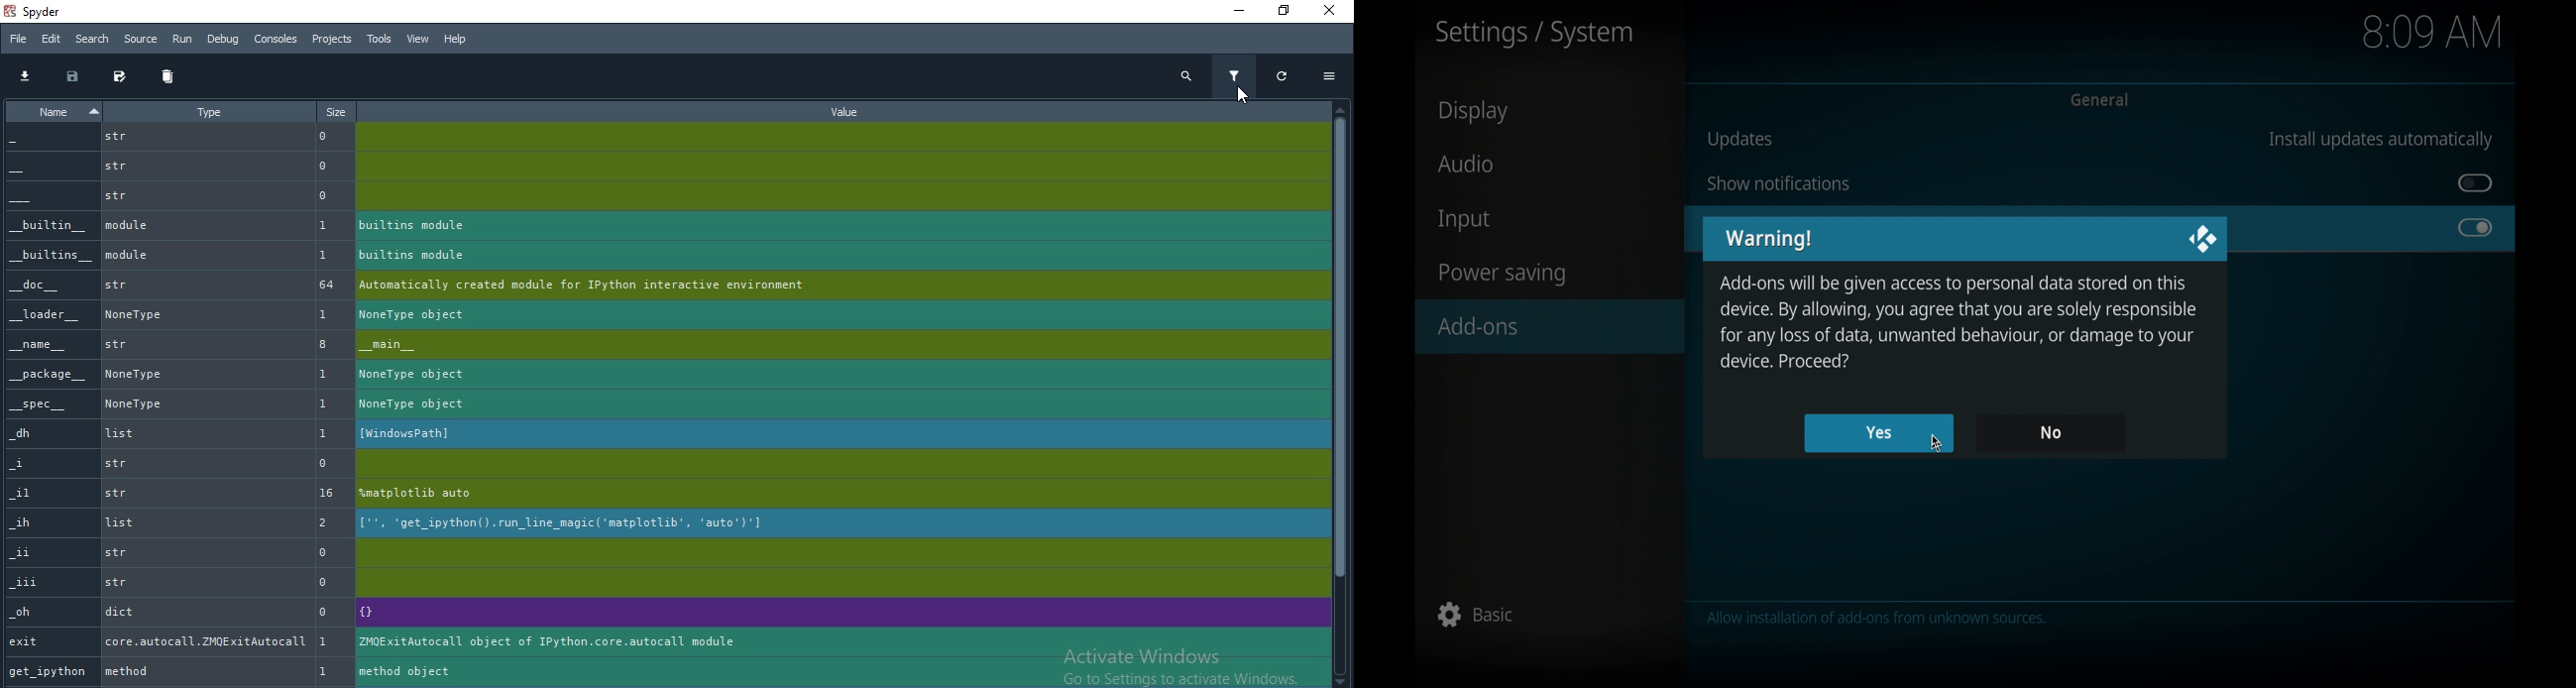  I want to click on Tools, so click(377, 40).